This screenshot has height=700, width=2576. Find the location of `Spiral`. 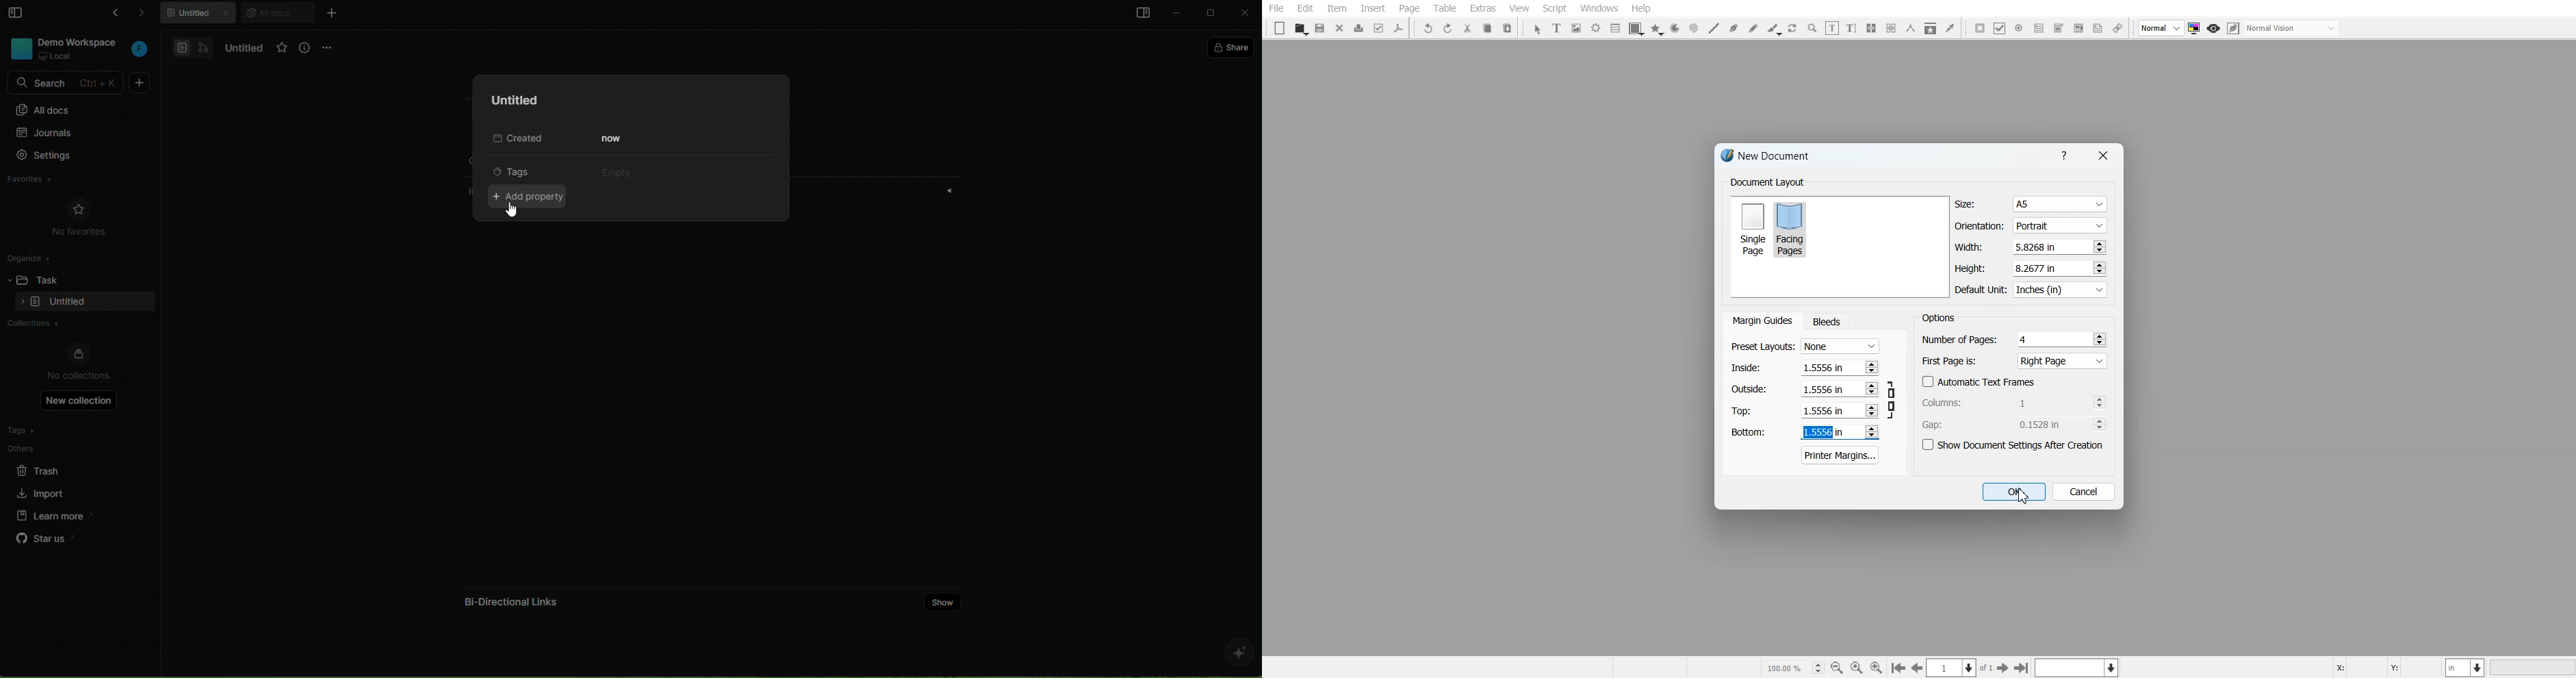

Spiral is located at coordinates (1693, 28).